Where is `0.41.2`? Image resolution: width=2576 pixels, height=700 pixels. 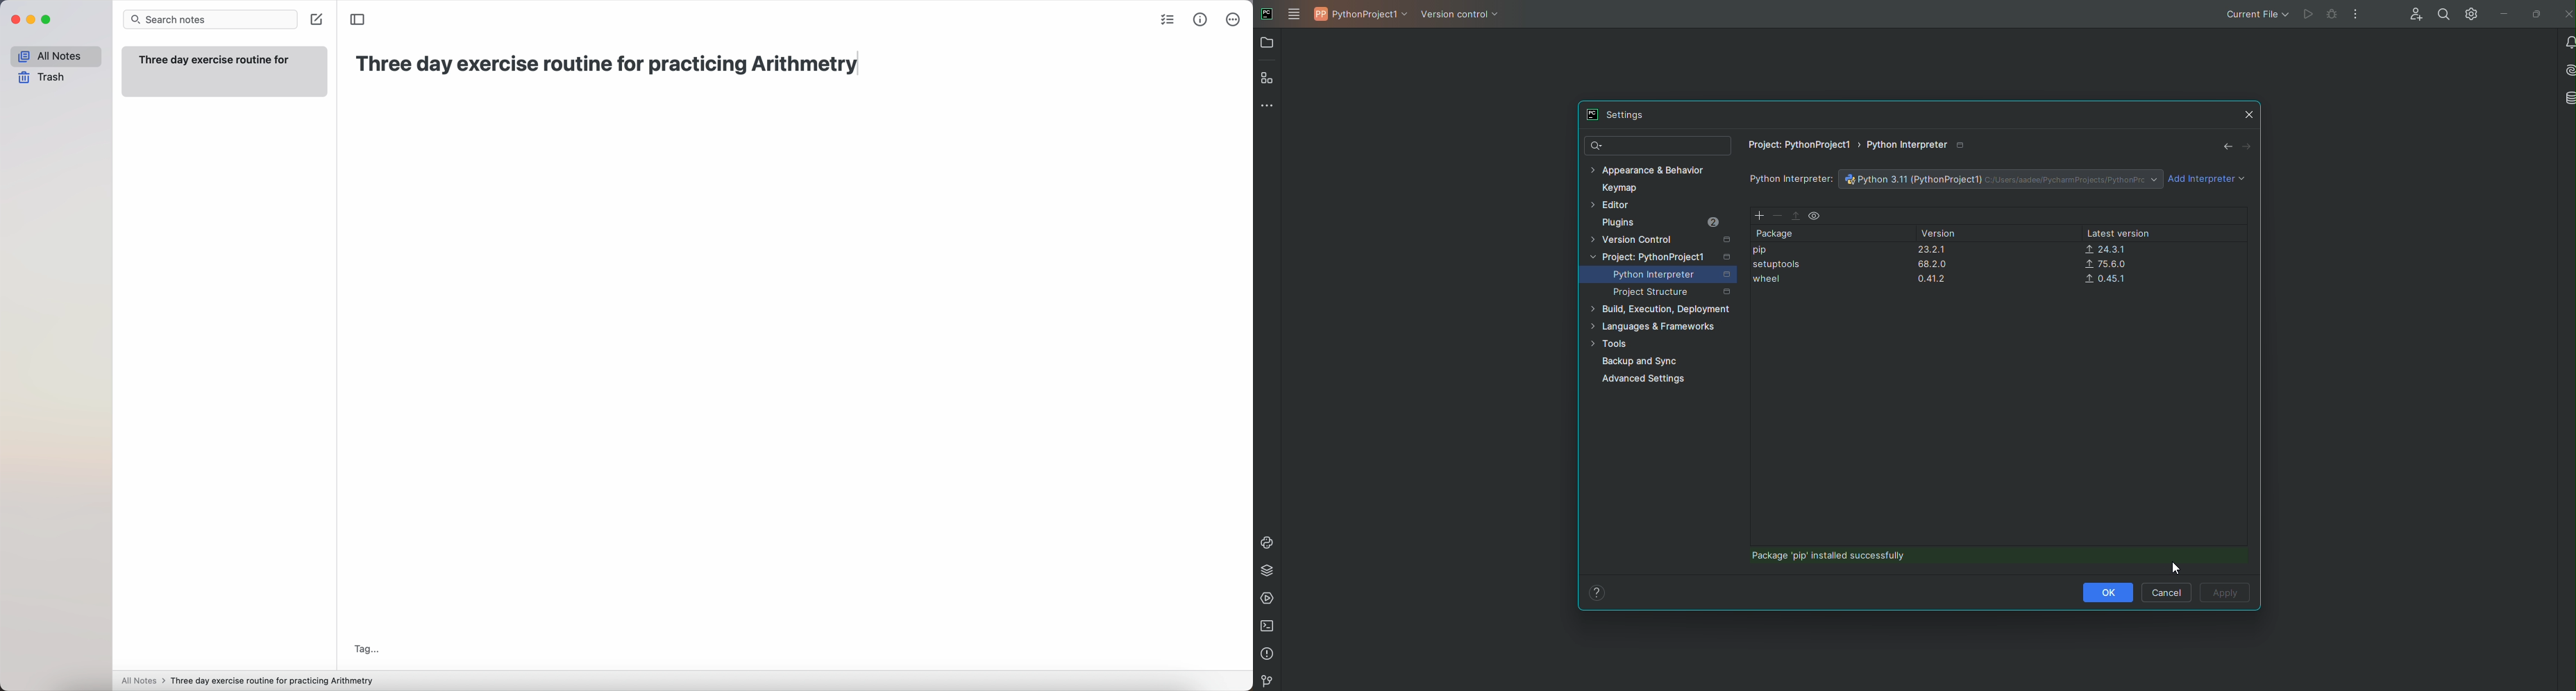
0.41.2 is located at coordinates (1931, 279).